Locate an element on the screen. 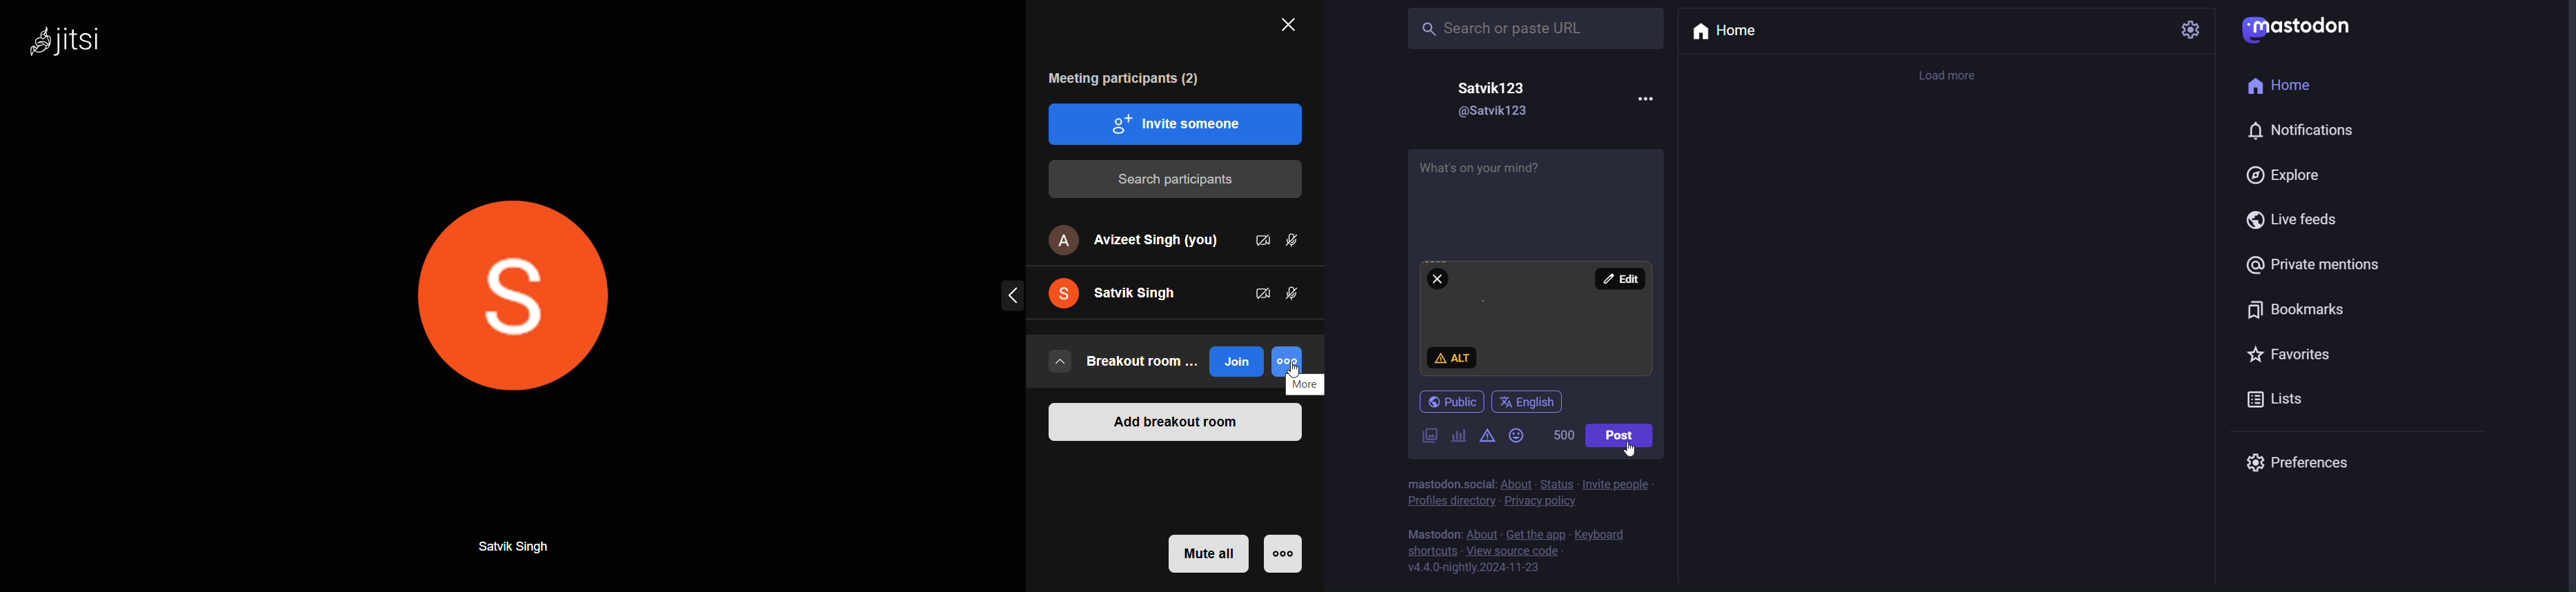  invite people is located at coordinates (1617, 485).